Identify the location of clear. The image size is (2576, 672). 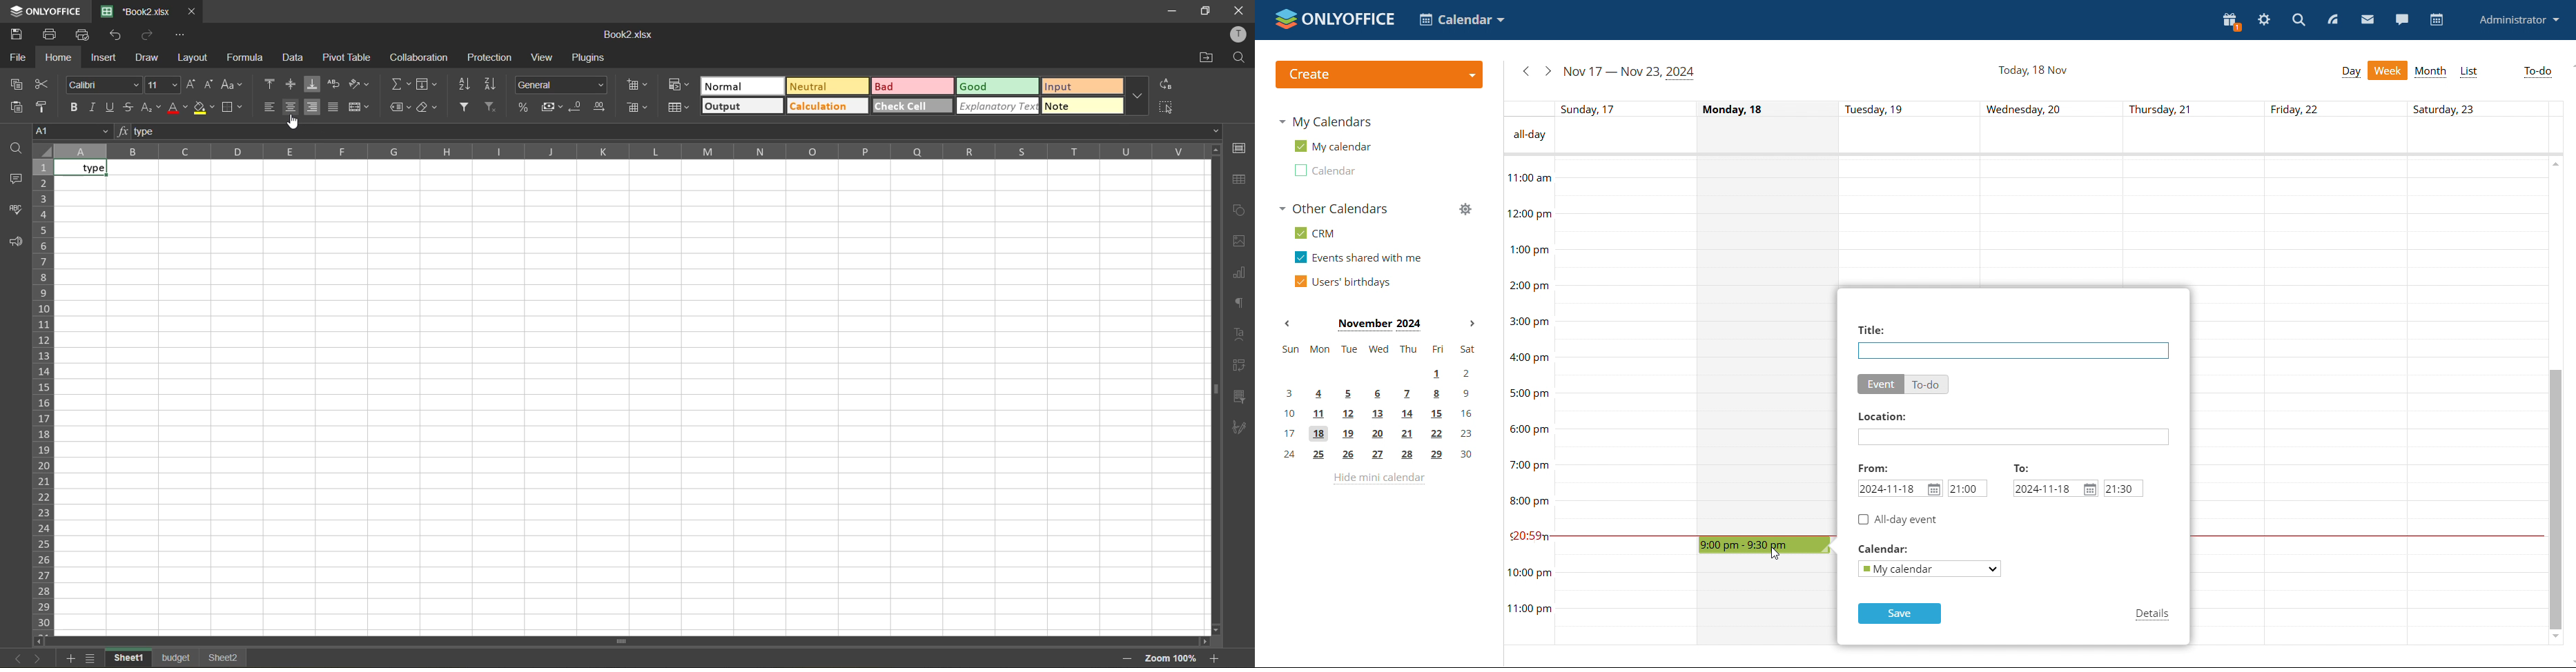
(427, 109).